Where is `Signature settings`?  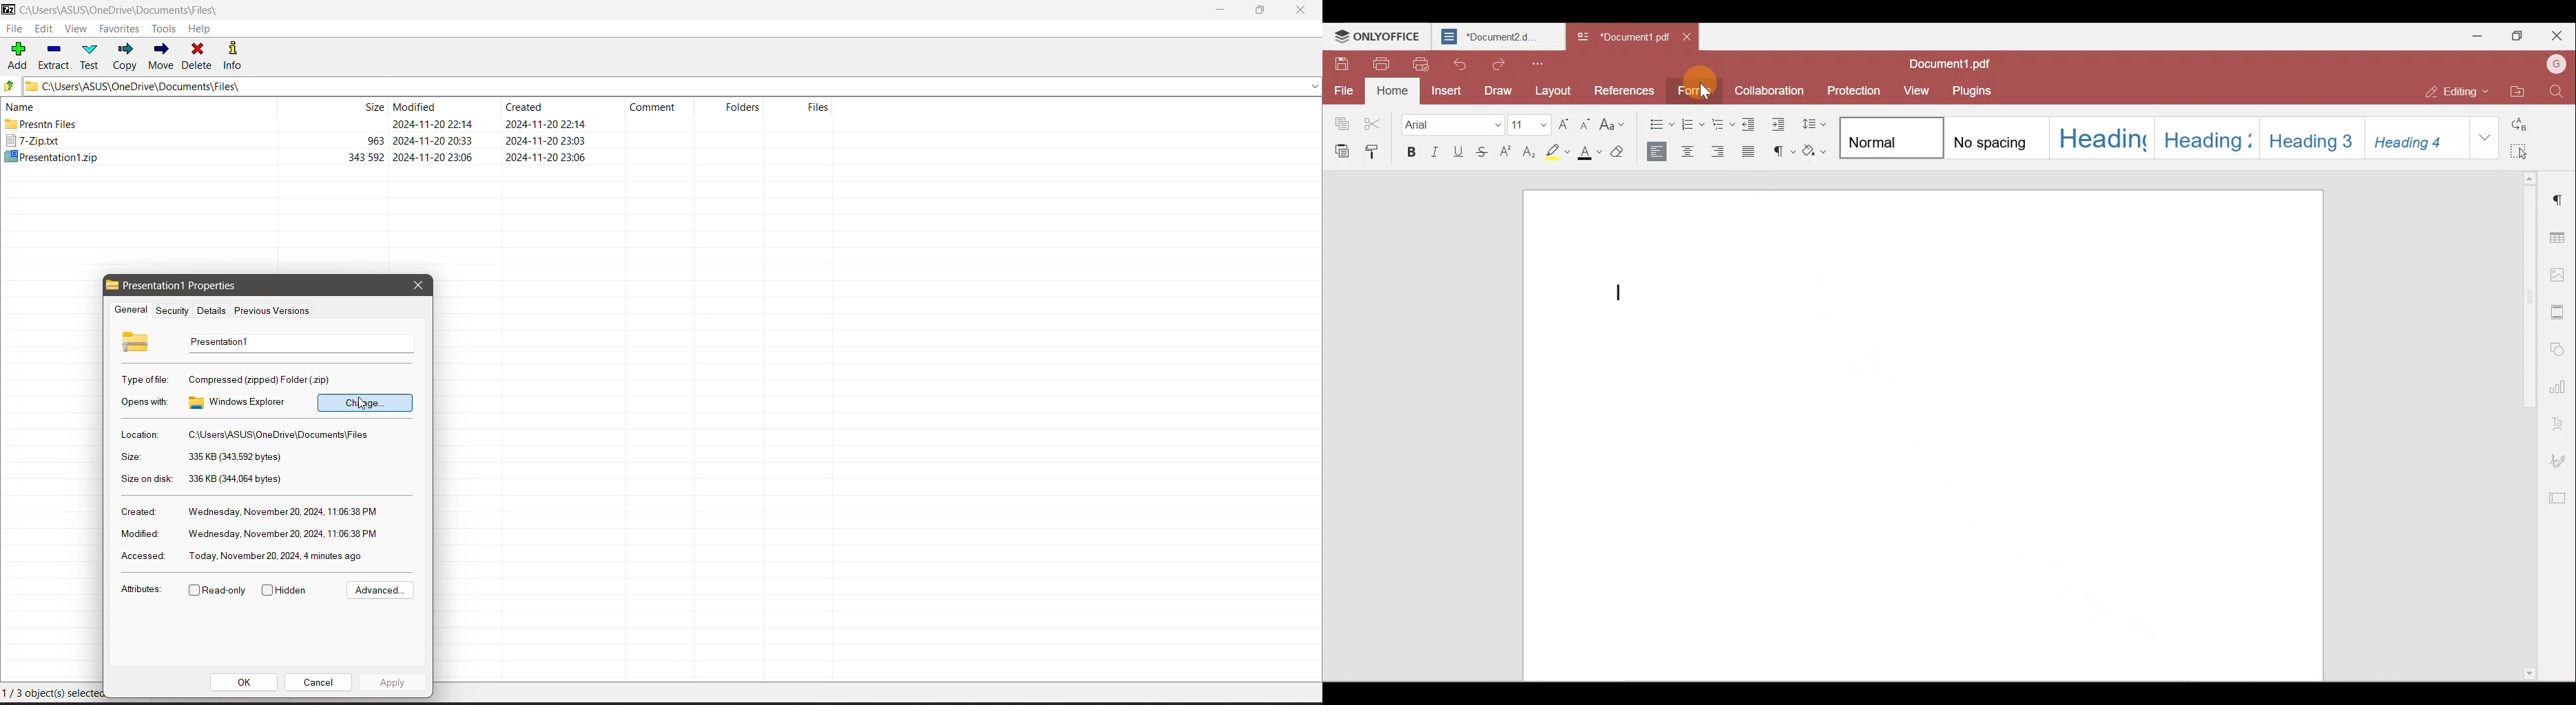 Signature settings is located at coordinates (2561, 458).